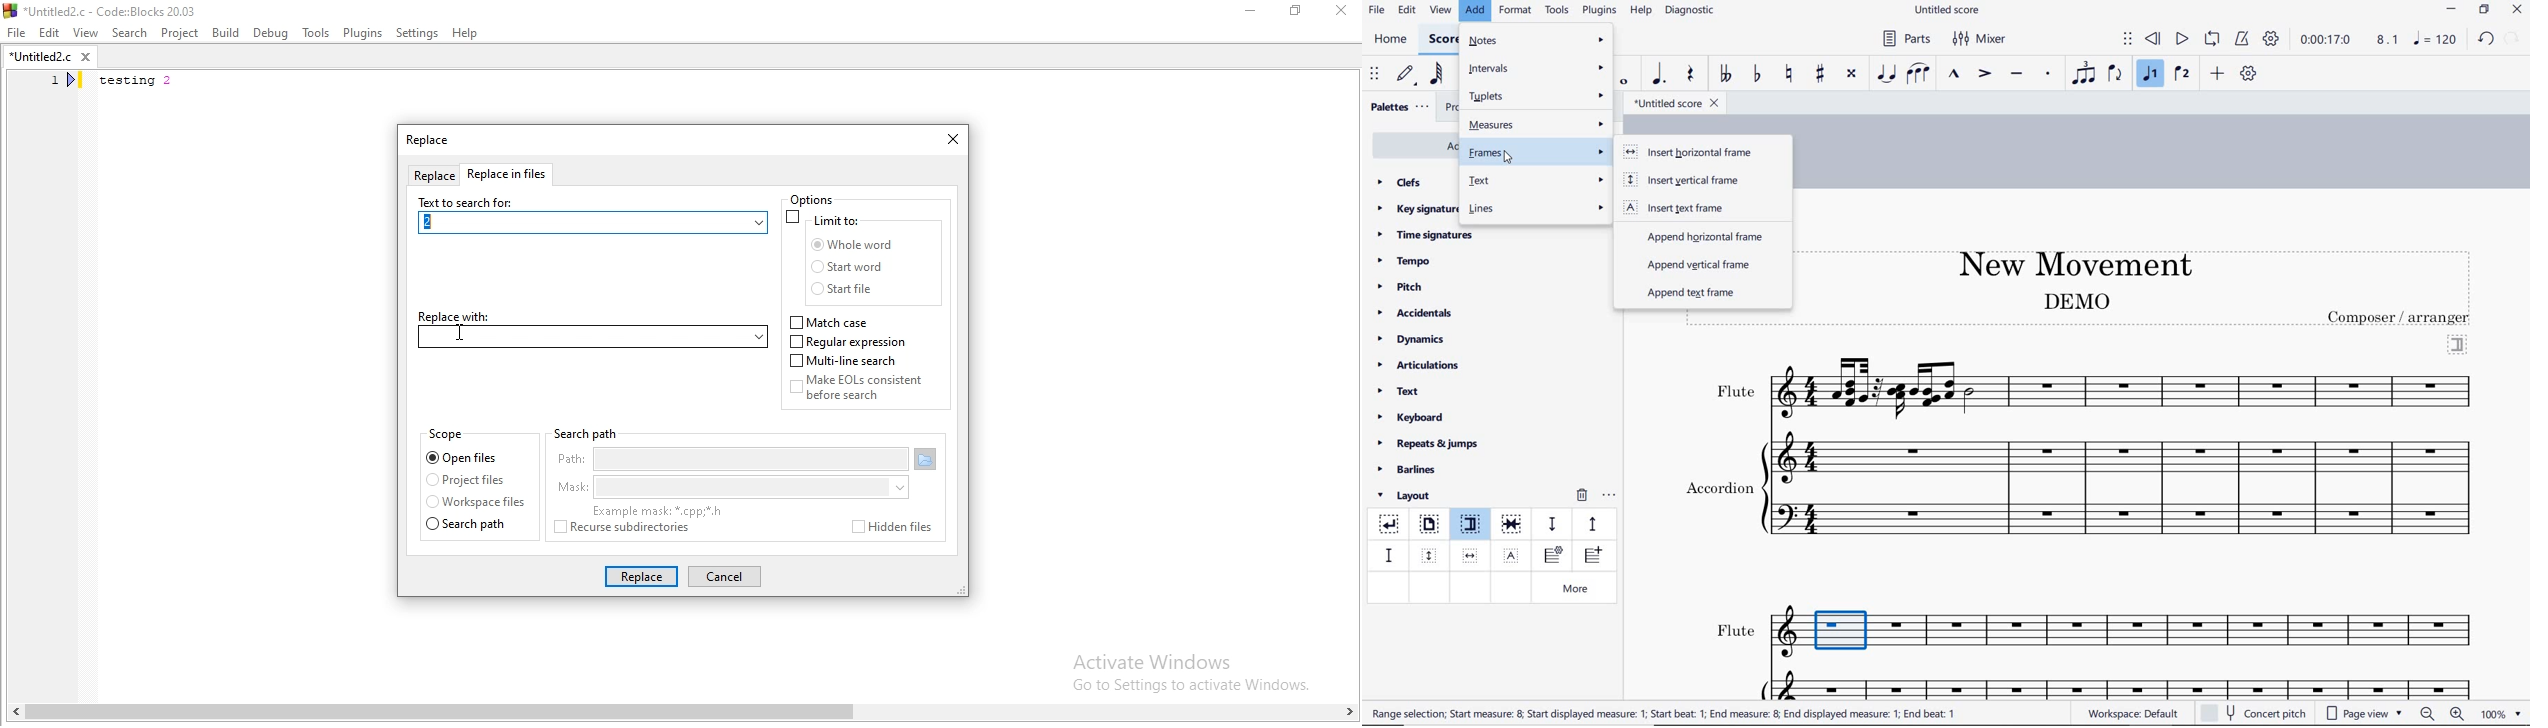  I want to click on diagnostic, so click(1692, 12).